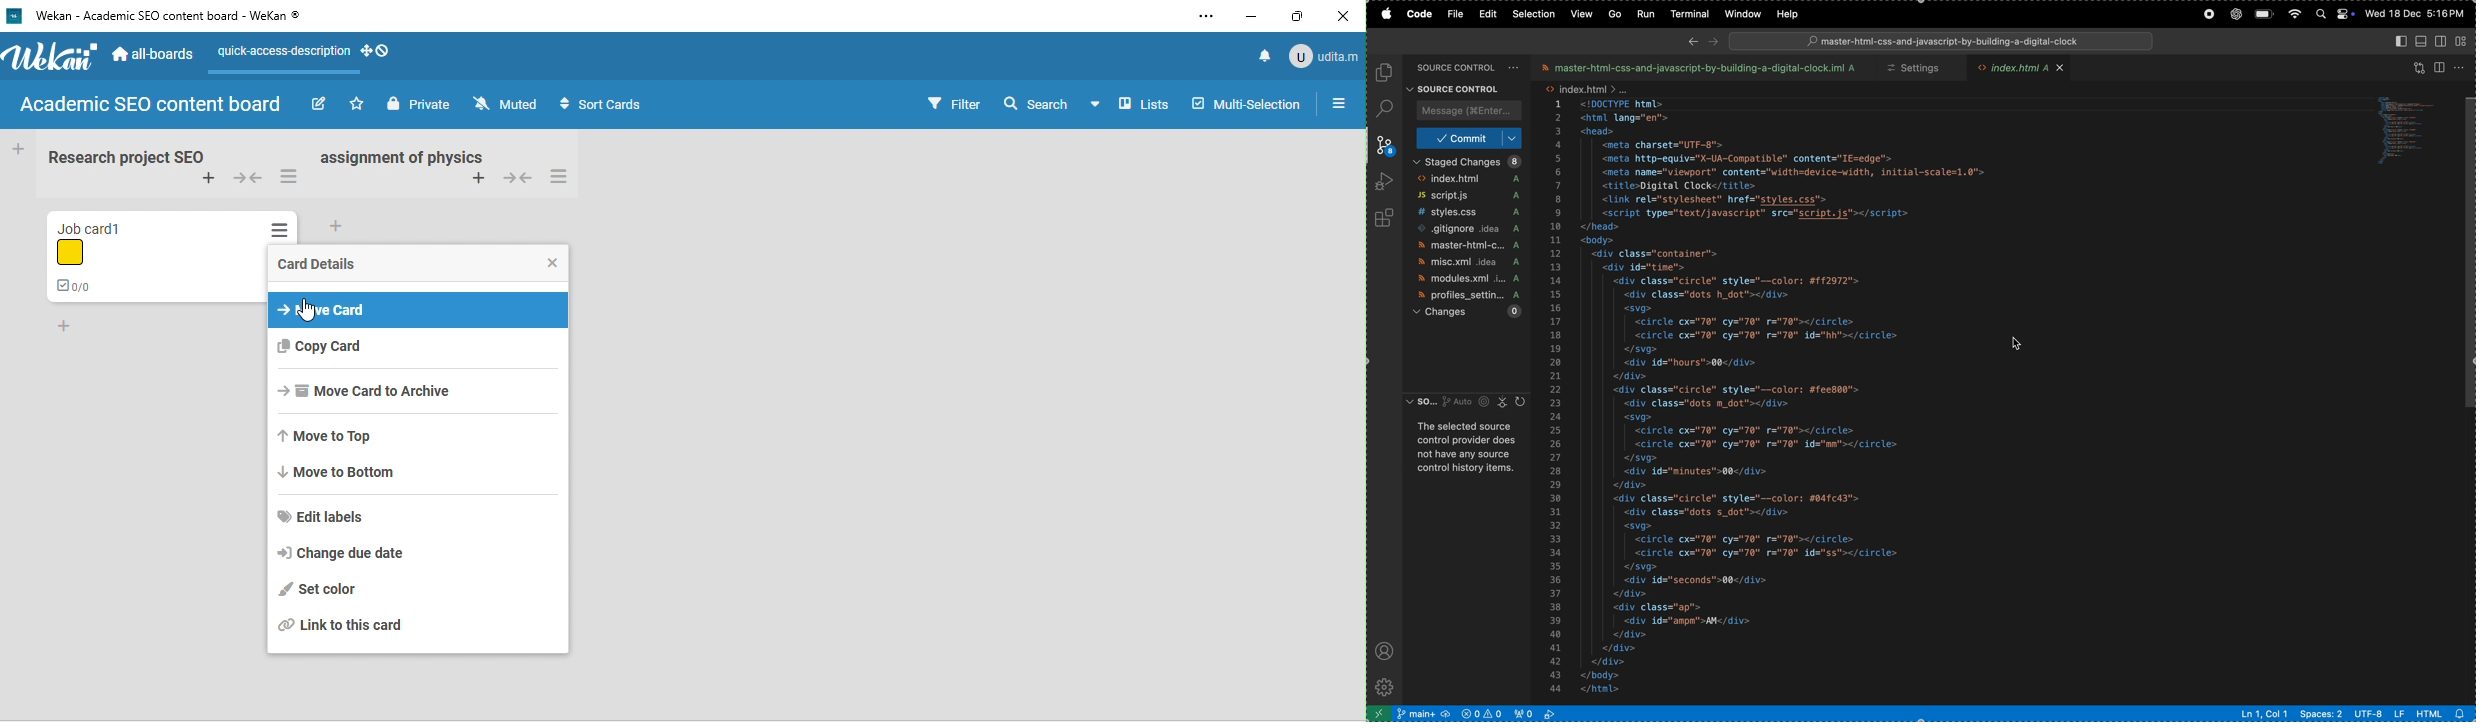 The image size is (2492, 728). Describe the element at coordinates (1469, 447) in the screenshot. I see `description about the source selected ` at that location.